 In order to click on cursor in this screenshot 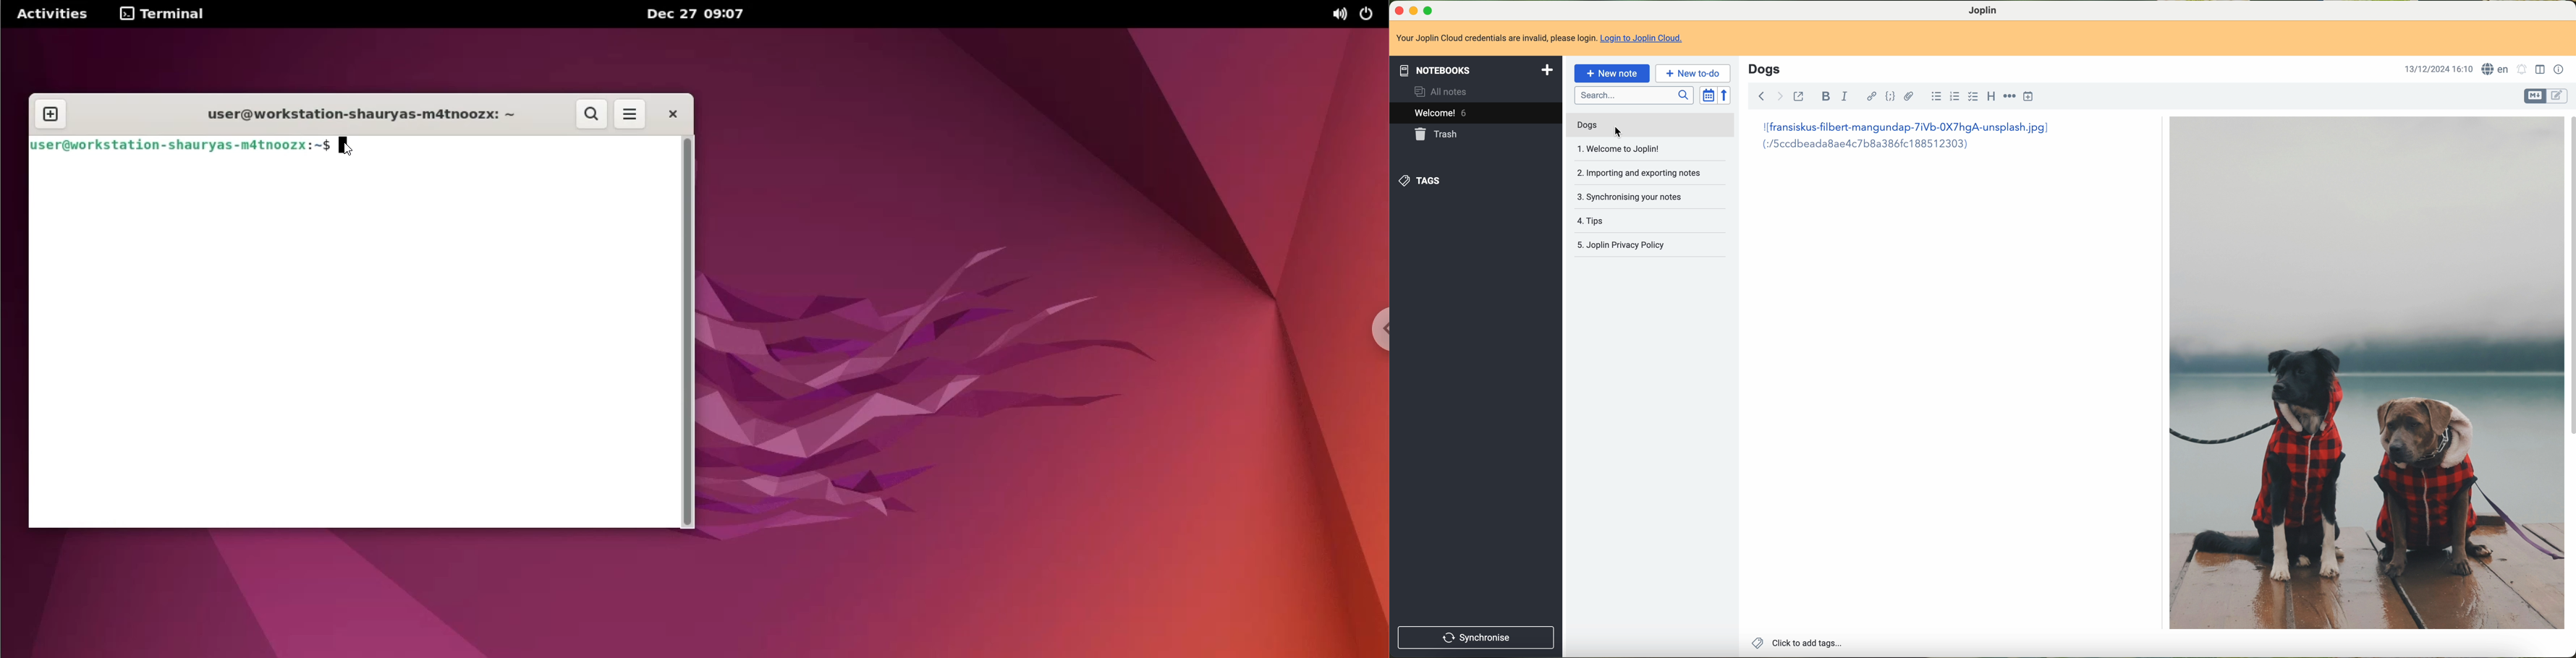, I will do `click(1619, 132)`.